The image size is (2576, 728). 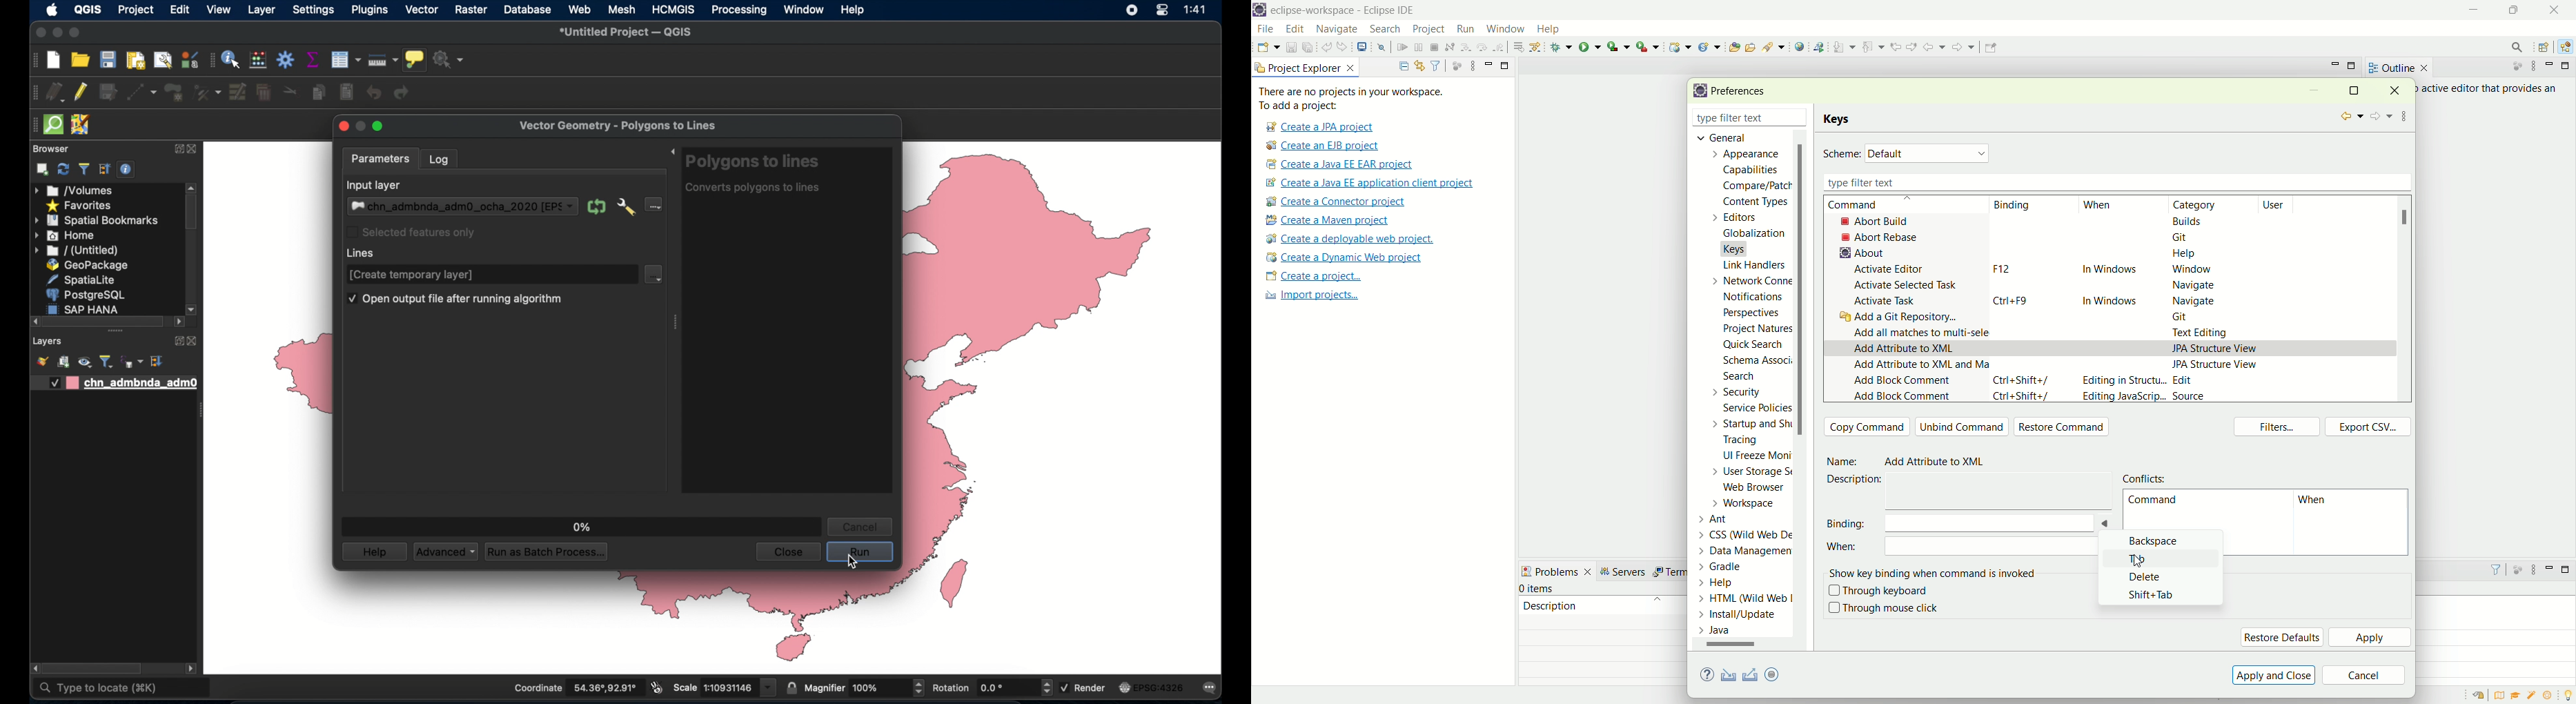 What do you see at coordinates (1904, 349) in the screenshot?
I see `add attribute to XML` at bounding box center [1904, 349].